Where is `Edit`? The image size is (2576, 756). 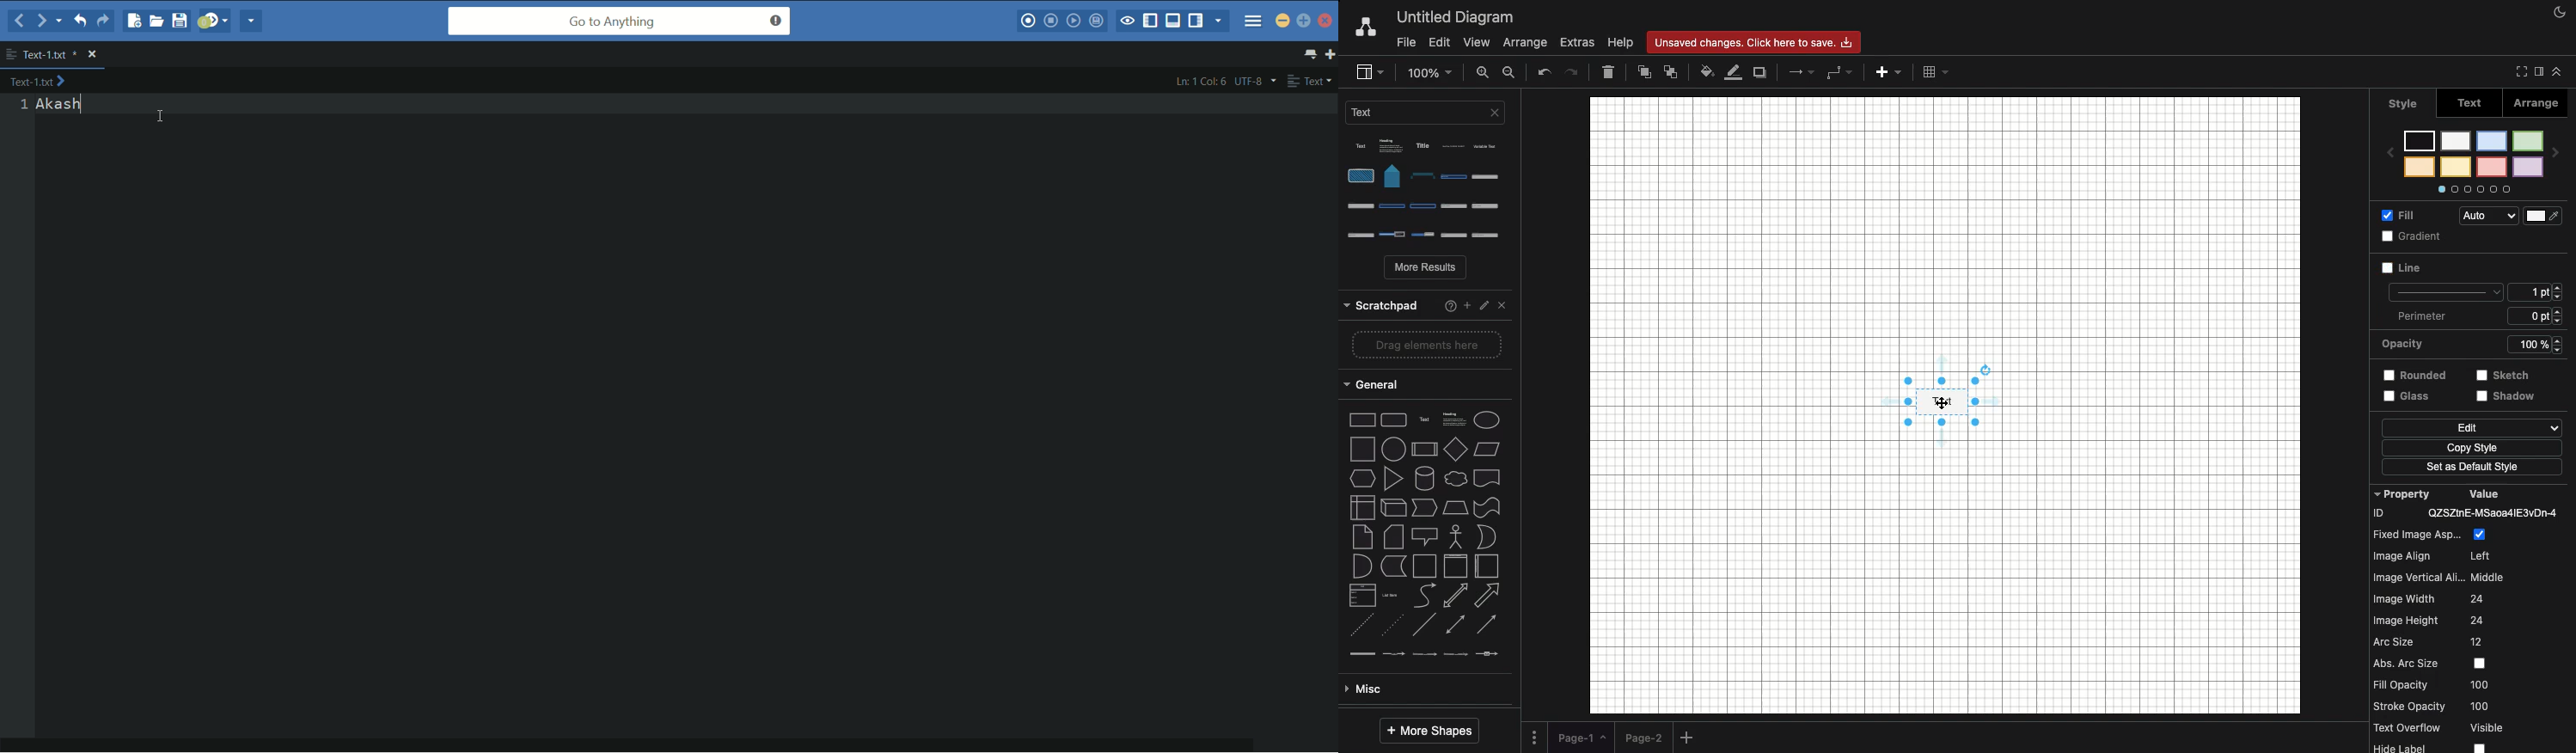 Edit is located at coordinates (2406, 398).